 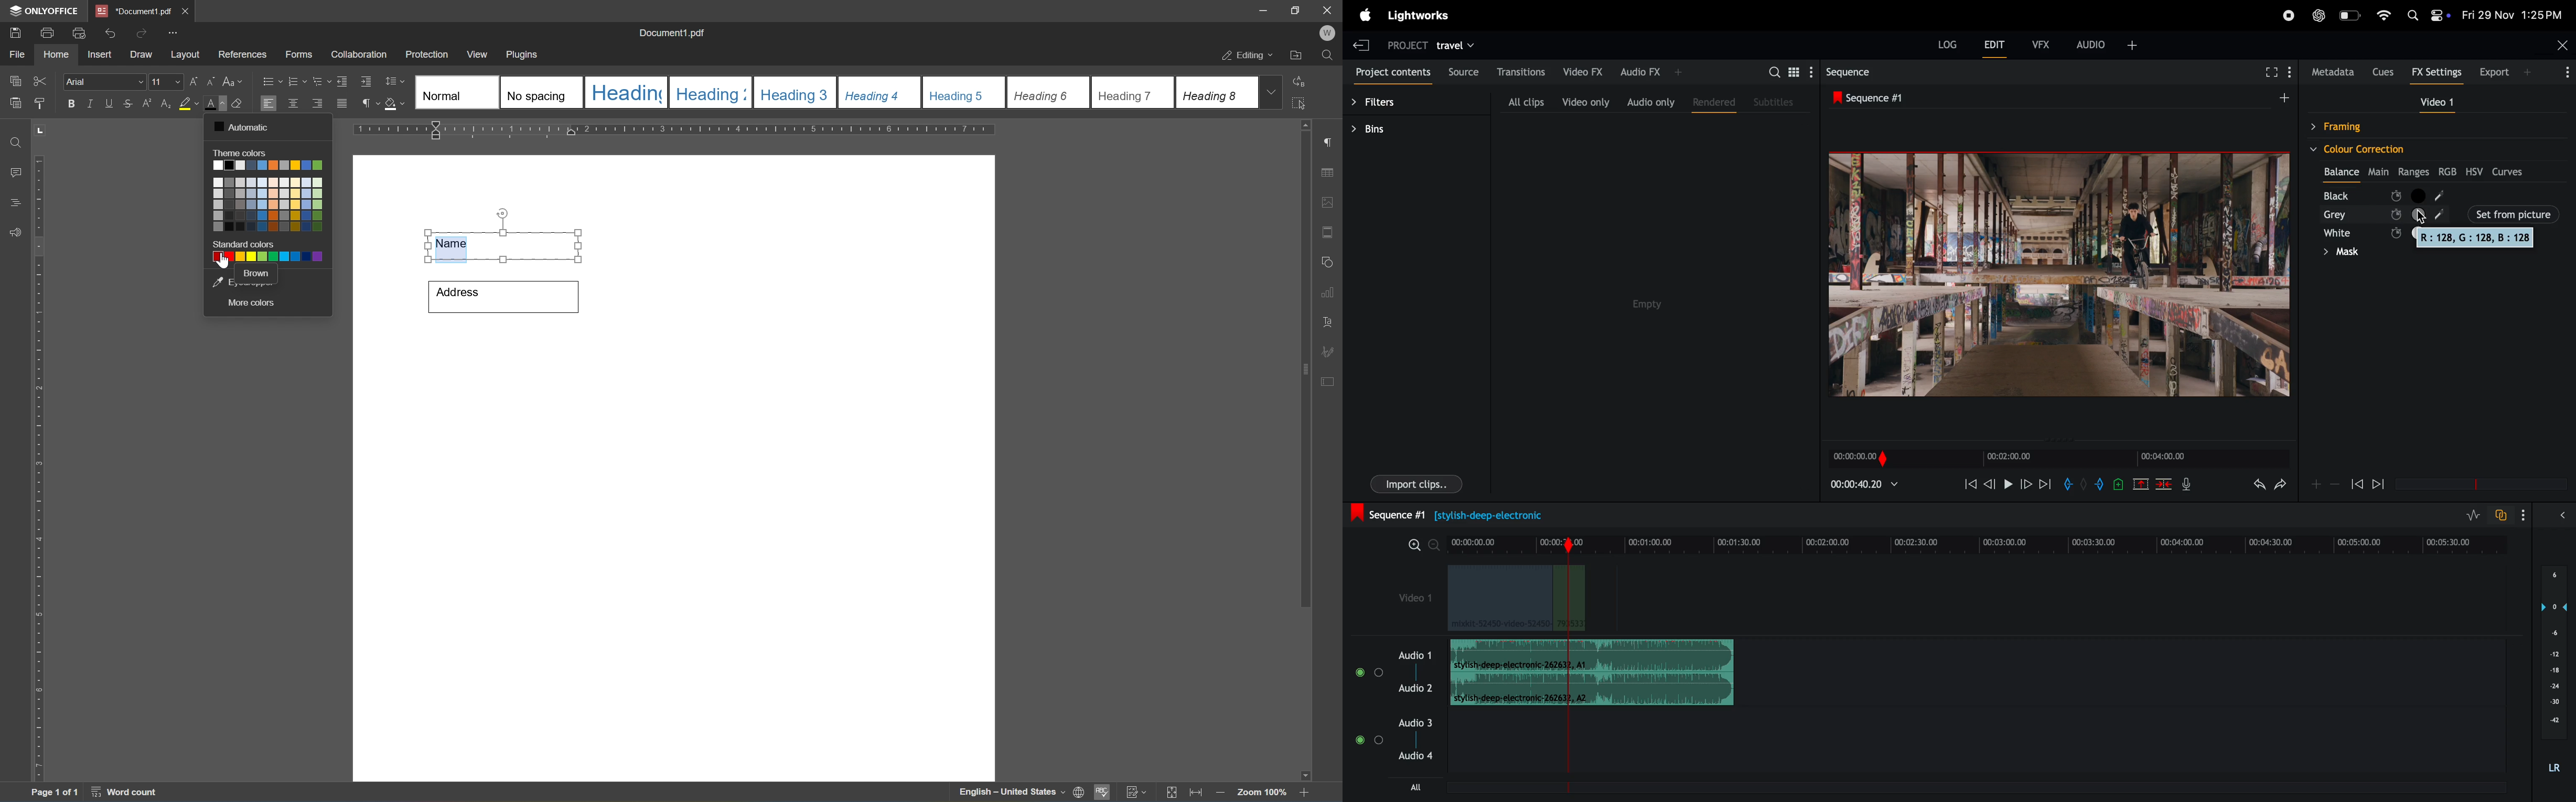 What do you see at coordinates (2325, 484) in the screenshot?
I see `zoom in zoom out` at bounding box center [2325, 484].